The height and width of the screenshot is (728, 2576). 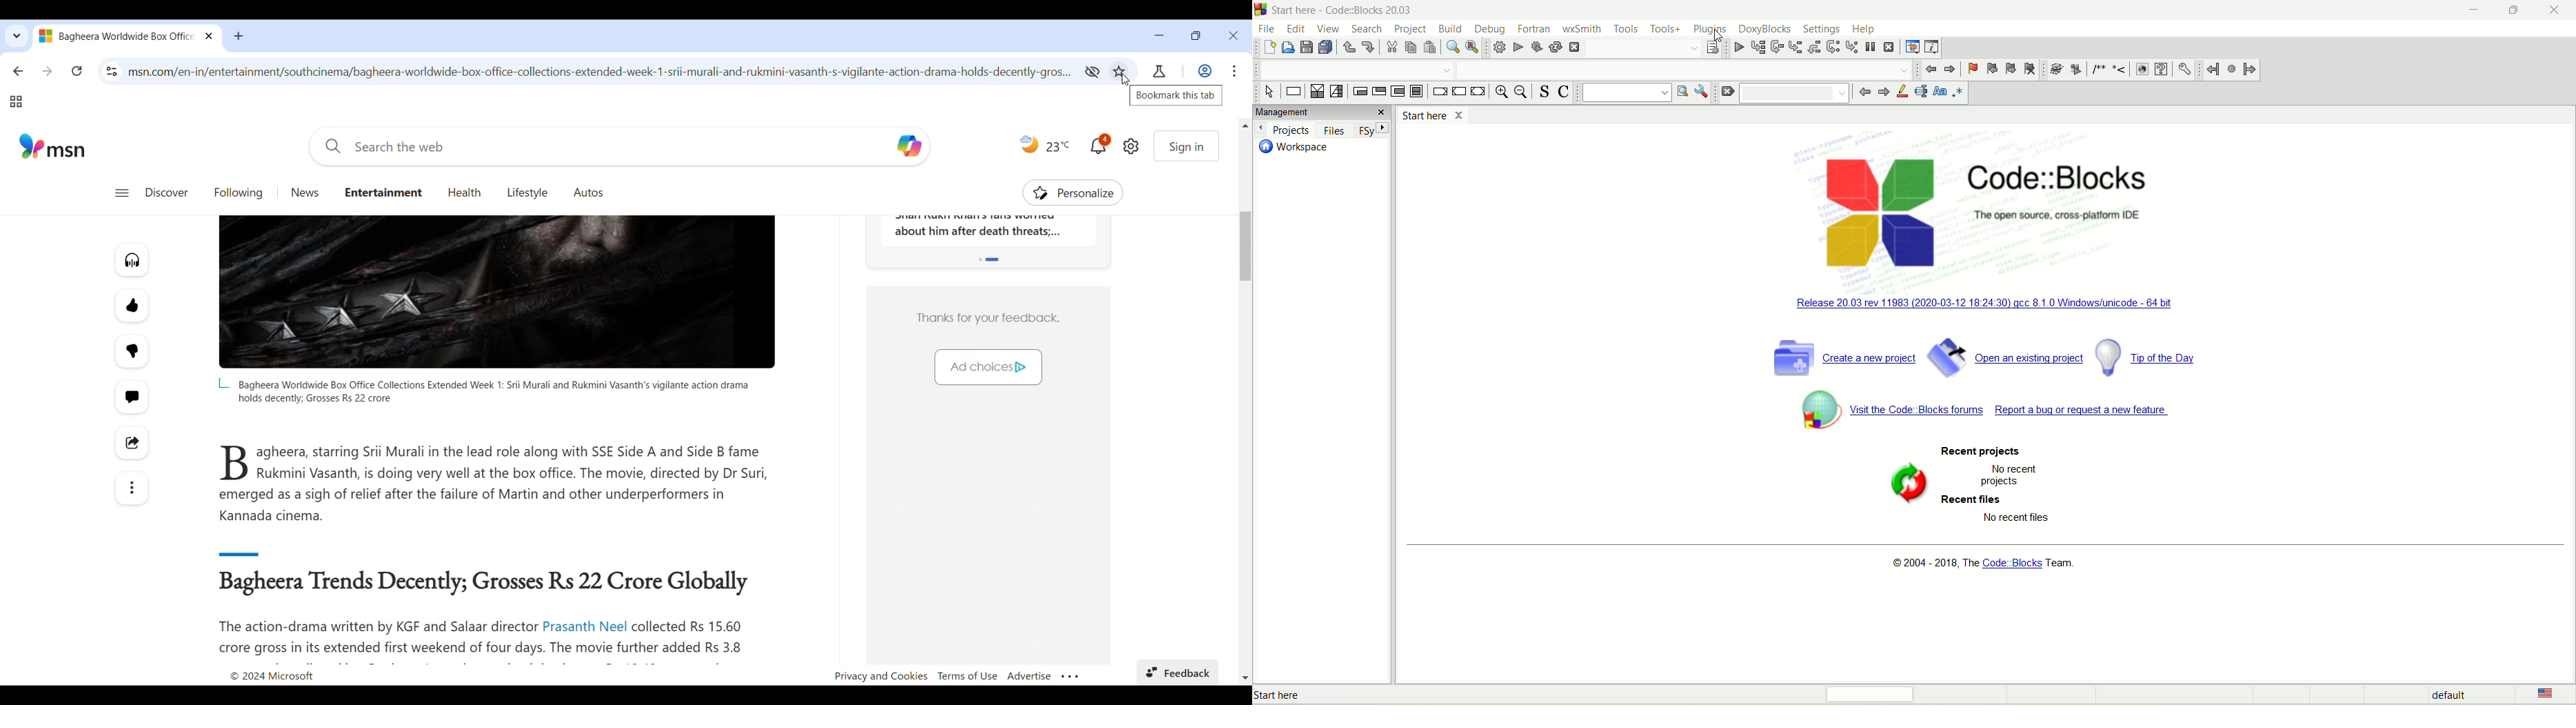 What do you see at coordinates (1451, 48) in the screenshot?
I see `find` at bounding box center [1451, 48].